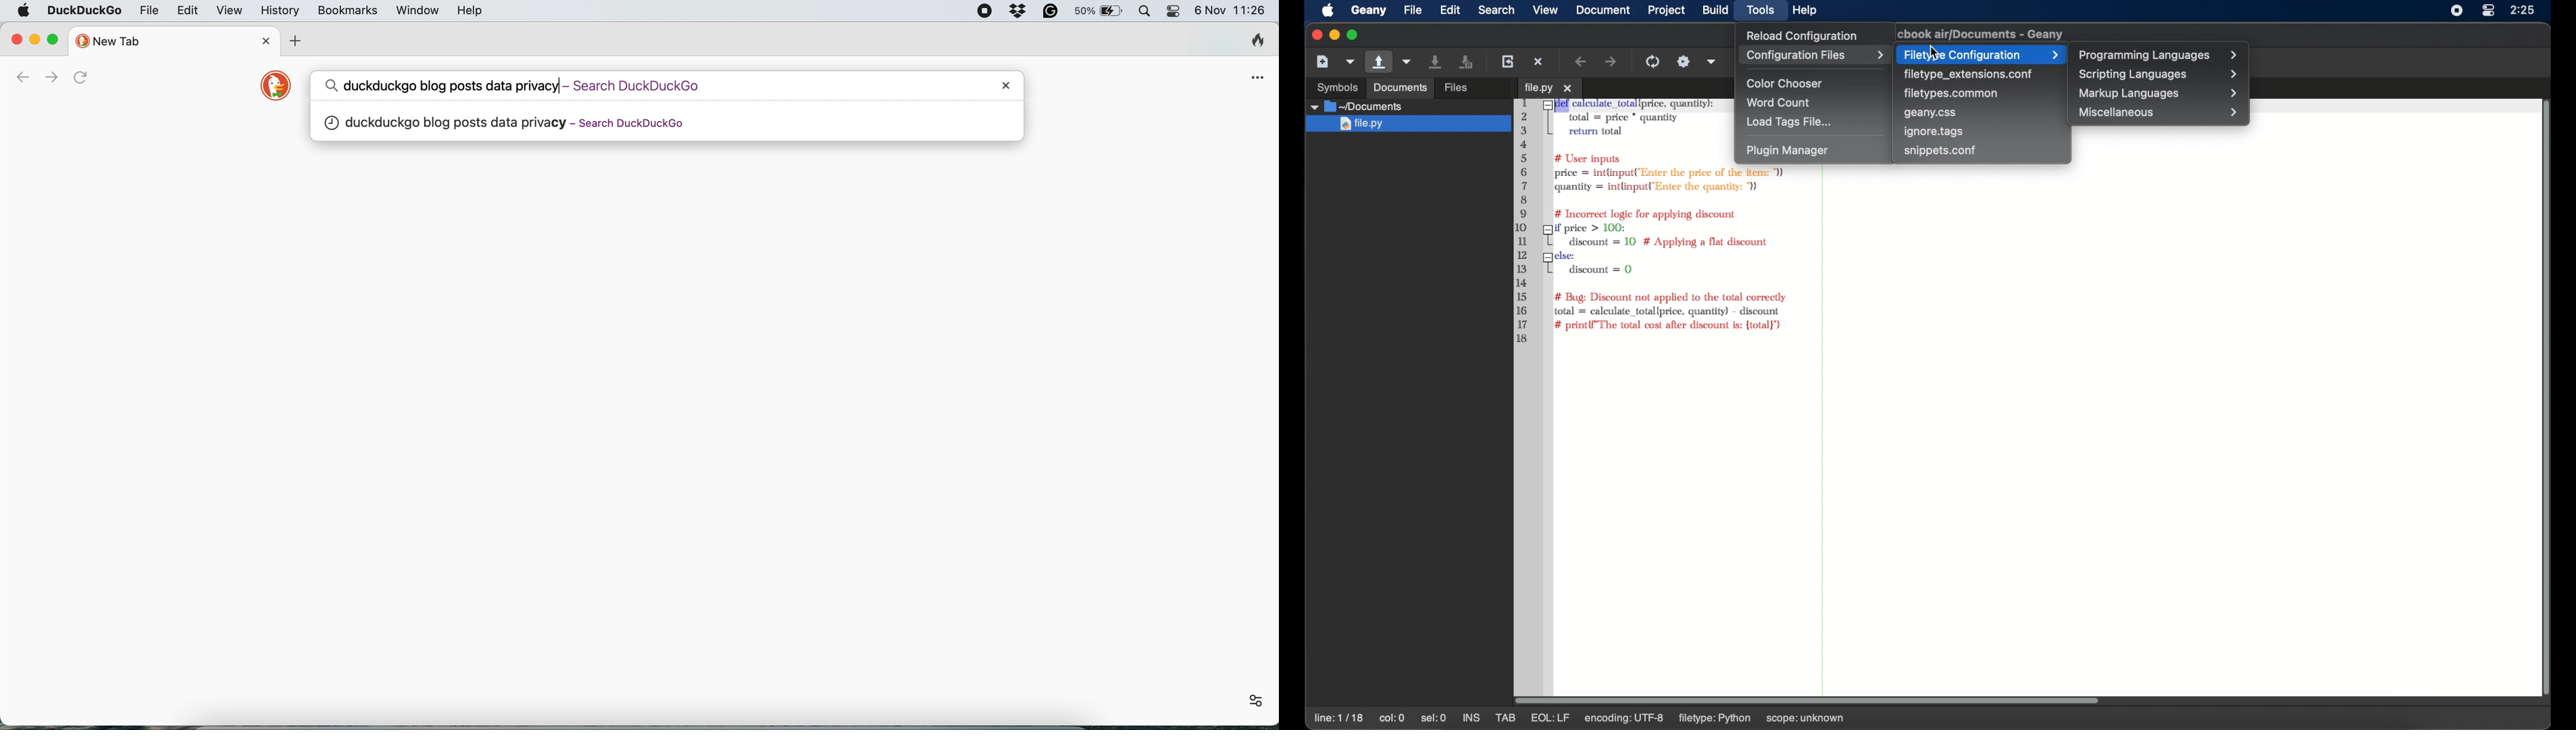 The height and width of the screenshot is (756, 2576). What do you see at coordinates (1507, 61) in the screenshot?
I see `reload current file from disk` at bounding box center [1507, 61].